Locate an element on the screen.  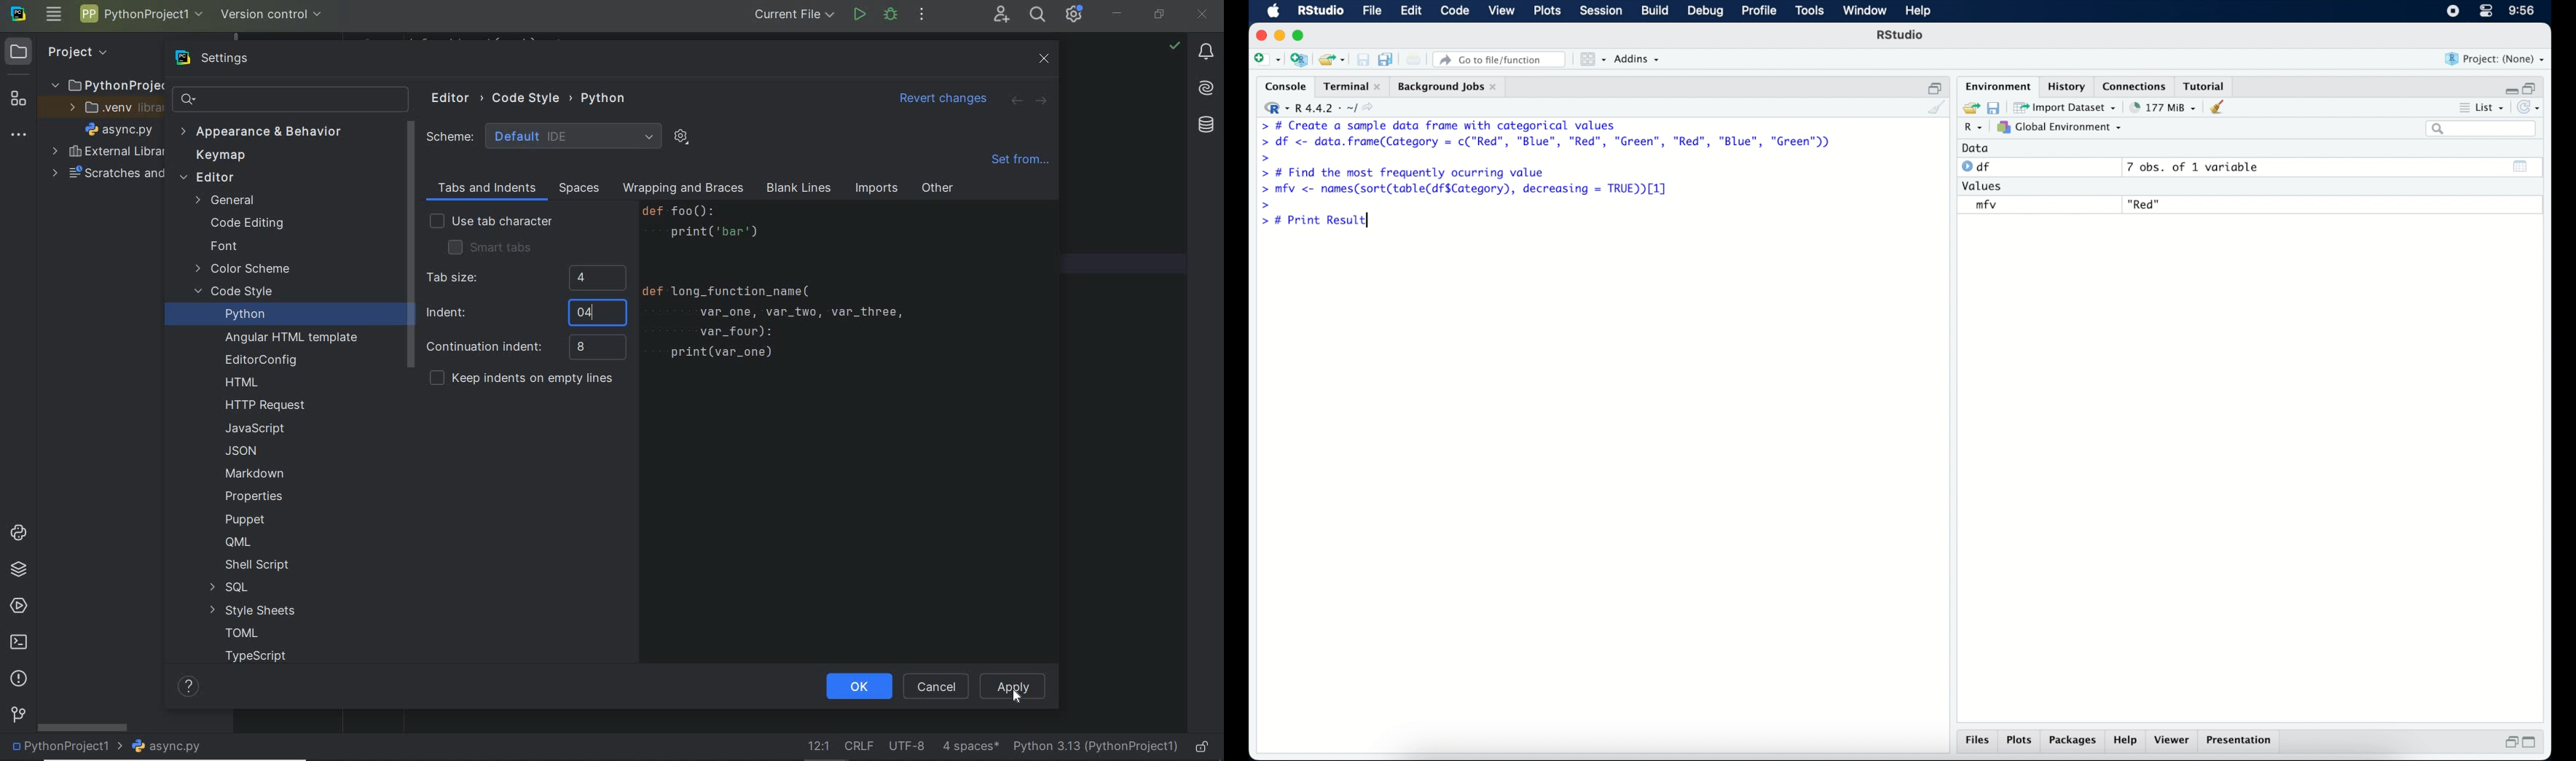
problems is located at coordinates (17, 679).